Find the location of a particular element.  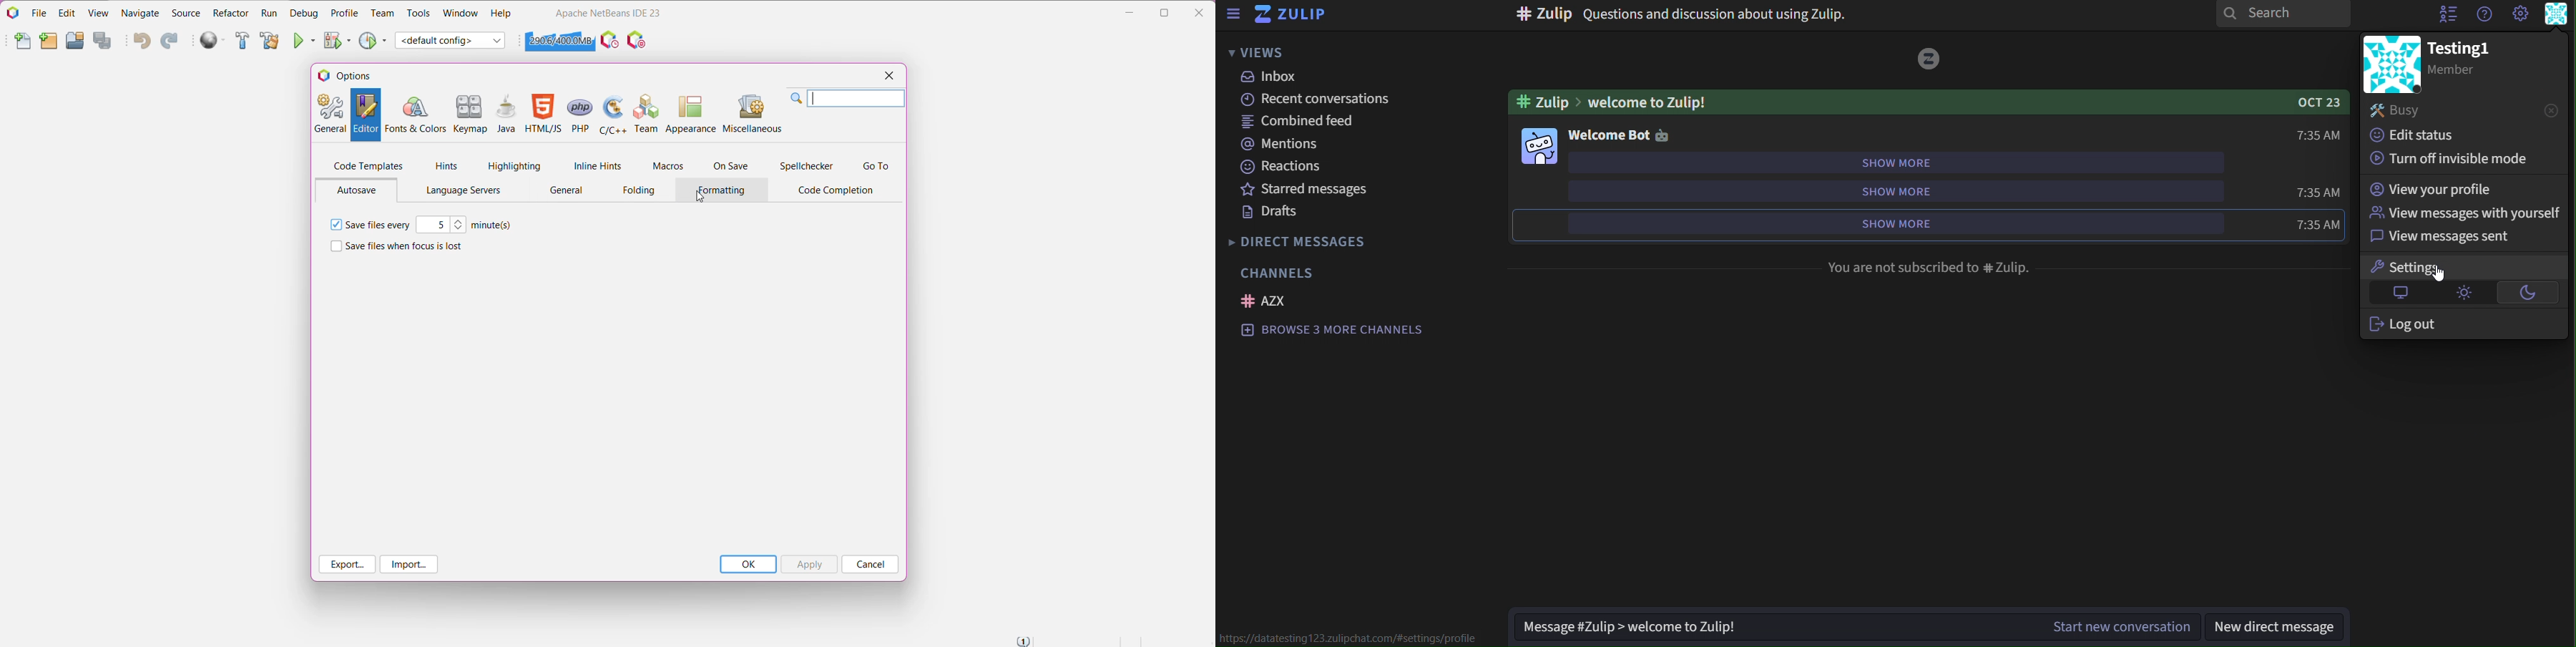

starred messages is located at coordinates (1303, 188).